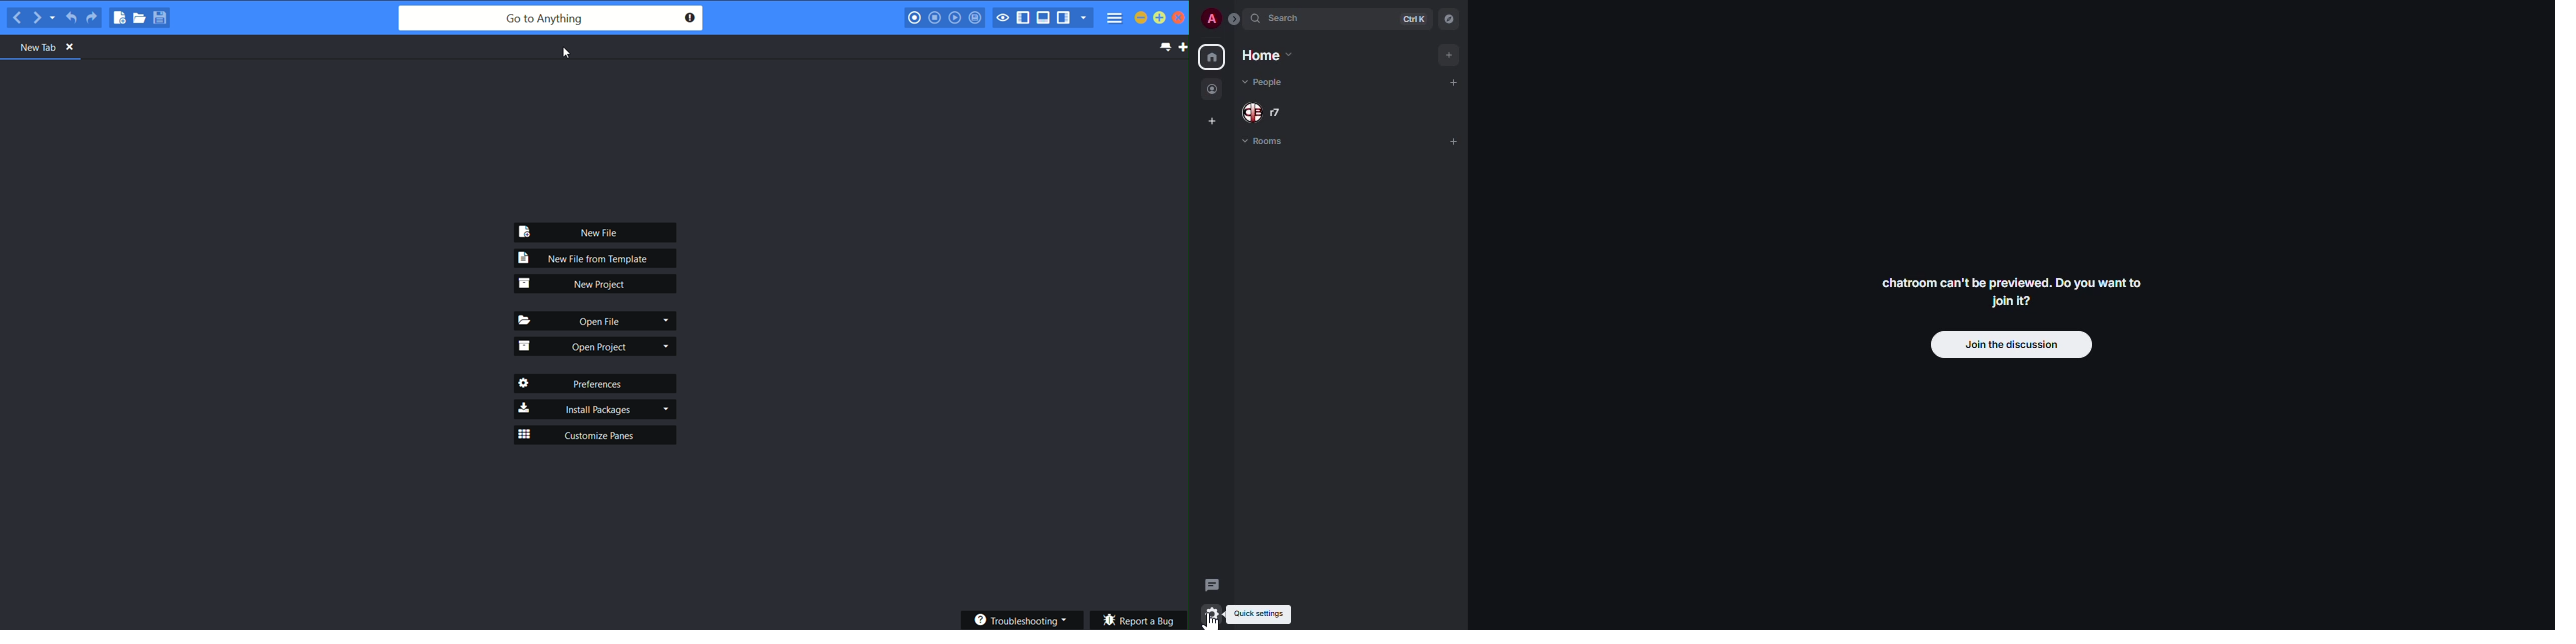 This screenshot has width=2576, height=644. I want to click on people, so click(1263, 81).